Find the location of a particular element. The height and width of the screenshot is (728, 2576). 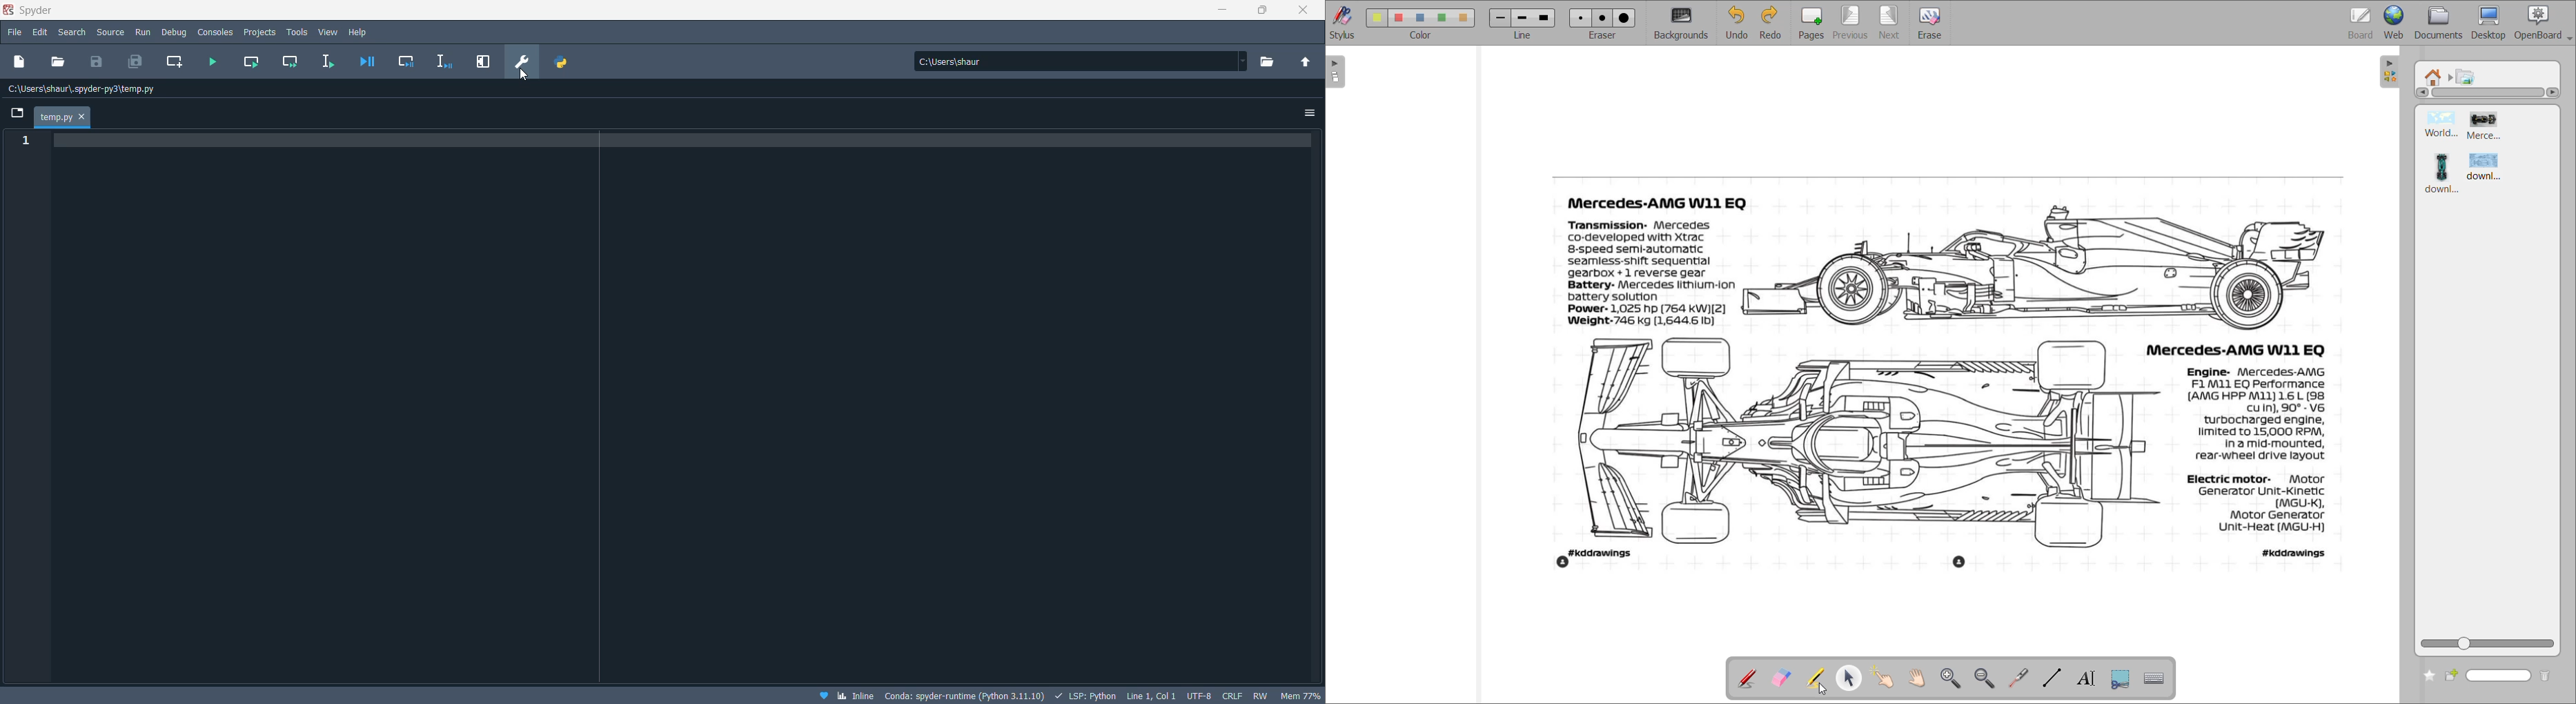

eraser 3 is located at coordinates (1623, 18).